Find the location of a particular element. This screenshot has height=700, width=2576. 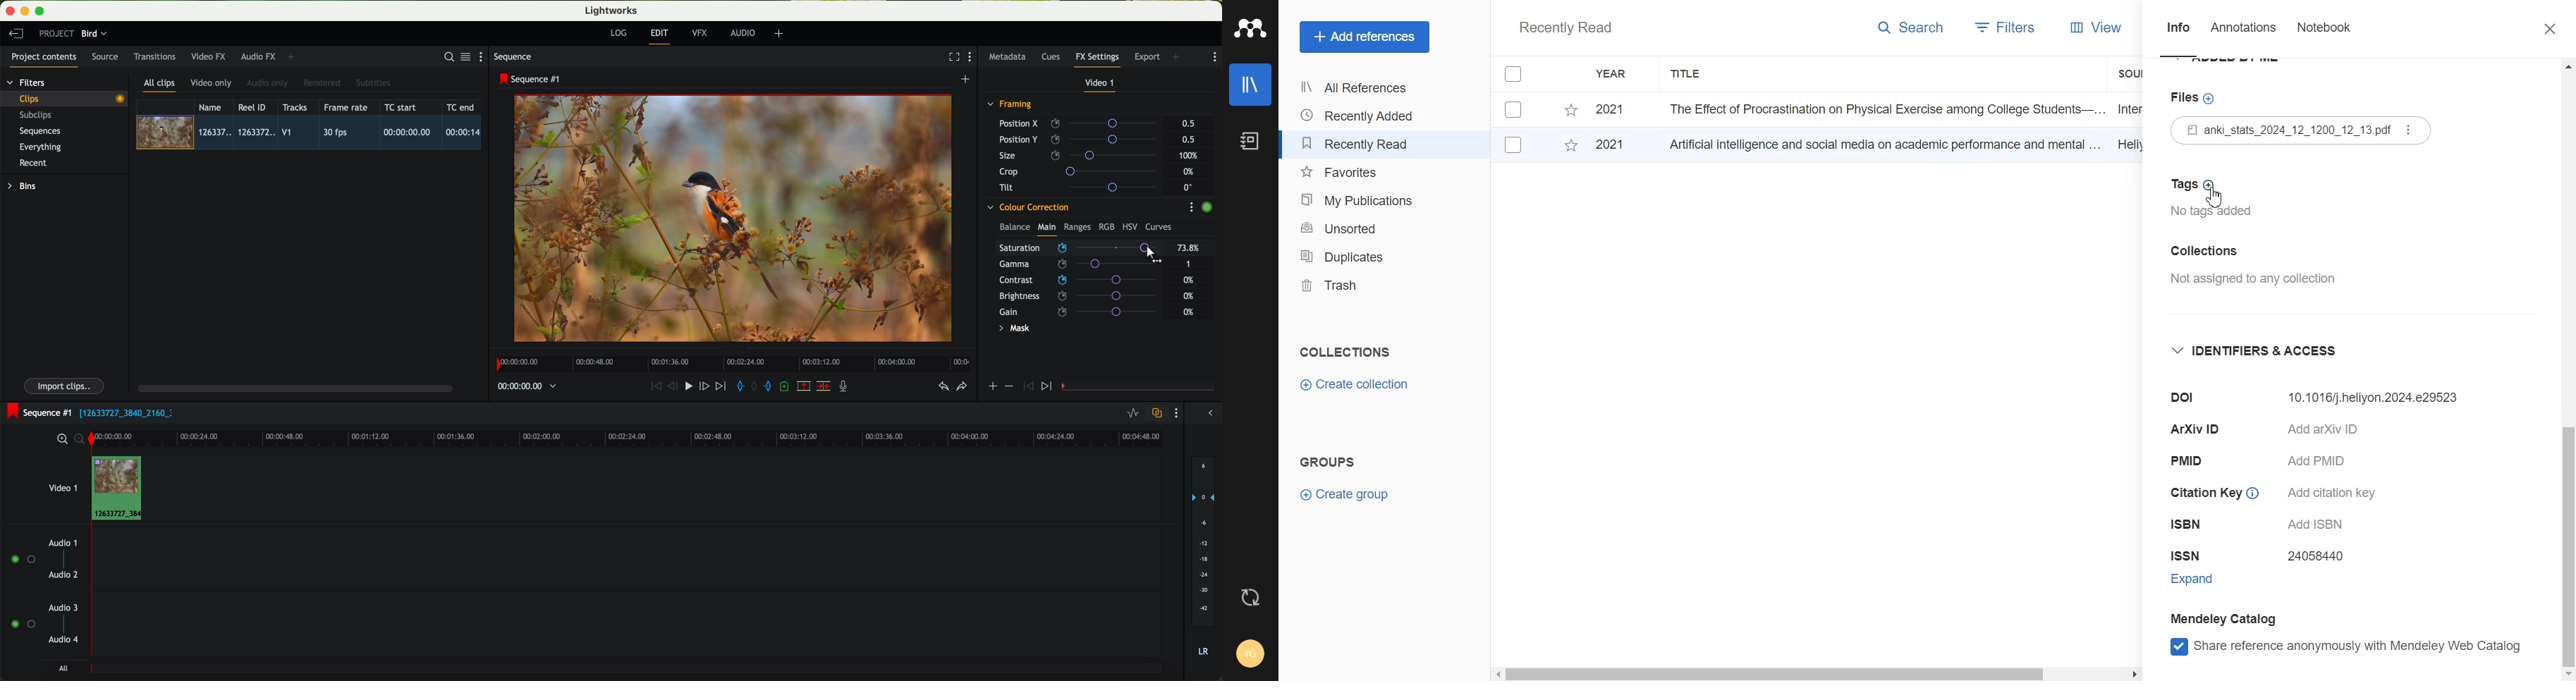

cues is located at coordinates (1054, 57).